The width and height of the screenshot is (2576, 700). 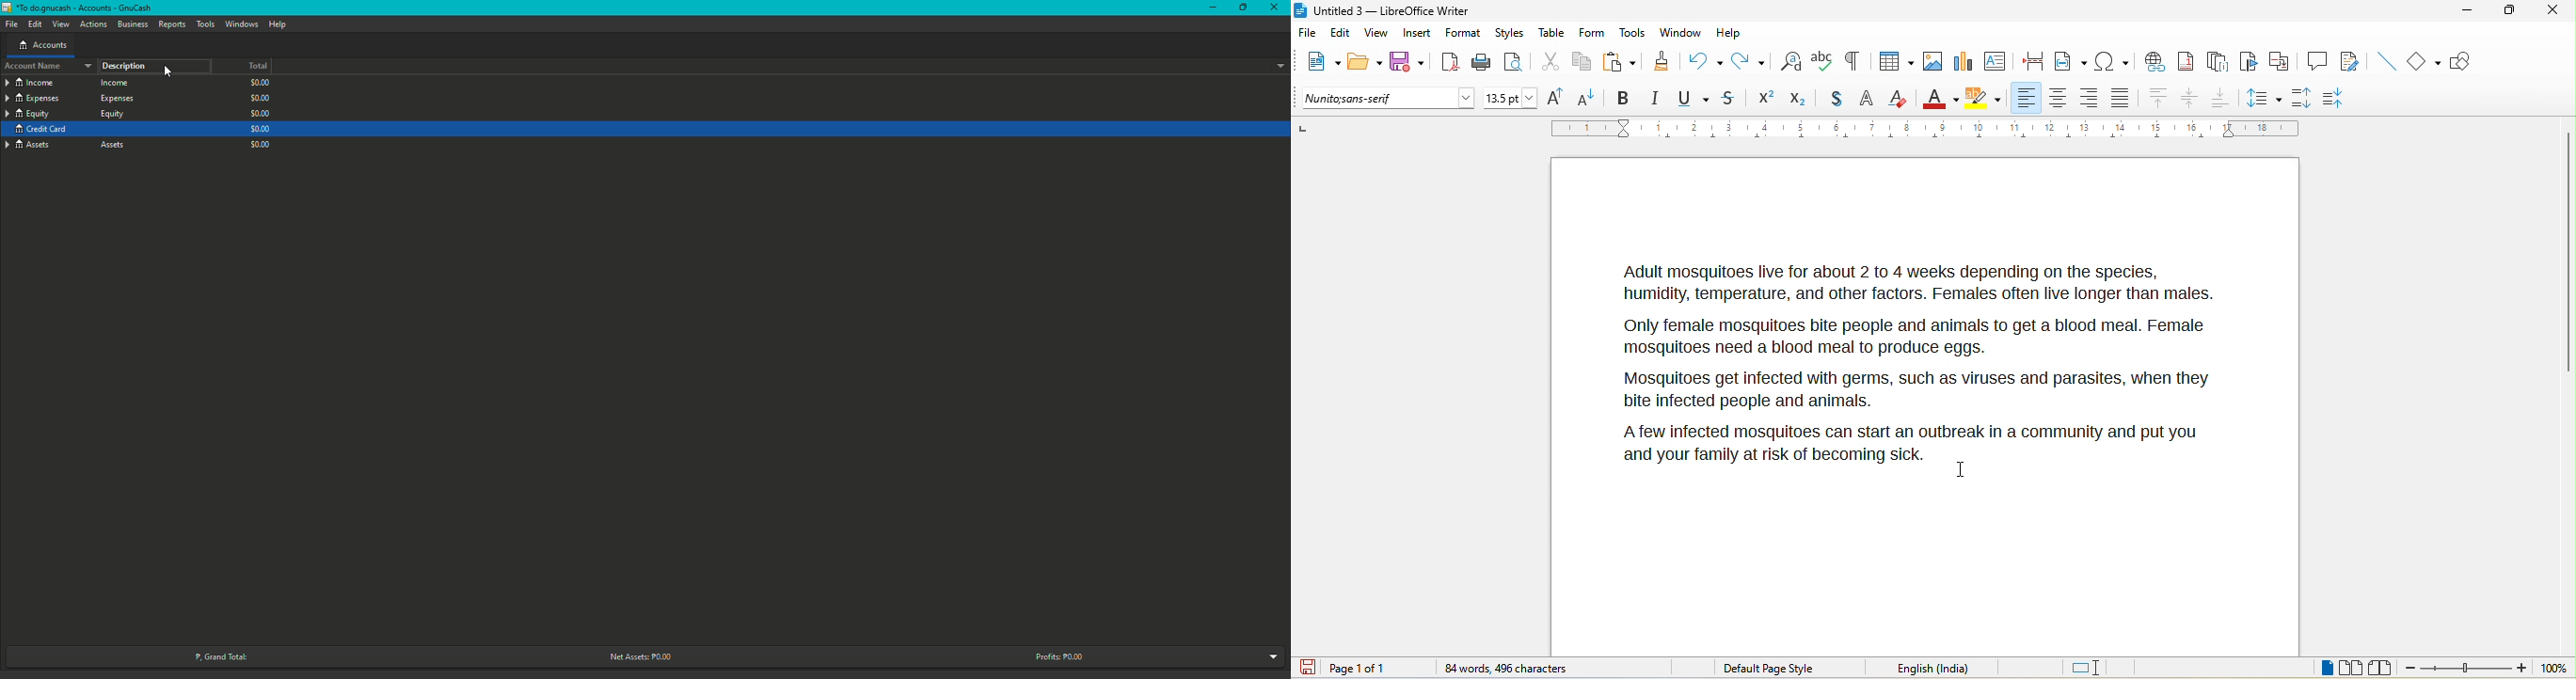 What do you see at coordinates (1390, 99) in the screenshot?
I see `font name` at bounding box center [1390, 99].